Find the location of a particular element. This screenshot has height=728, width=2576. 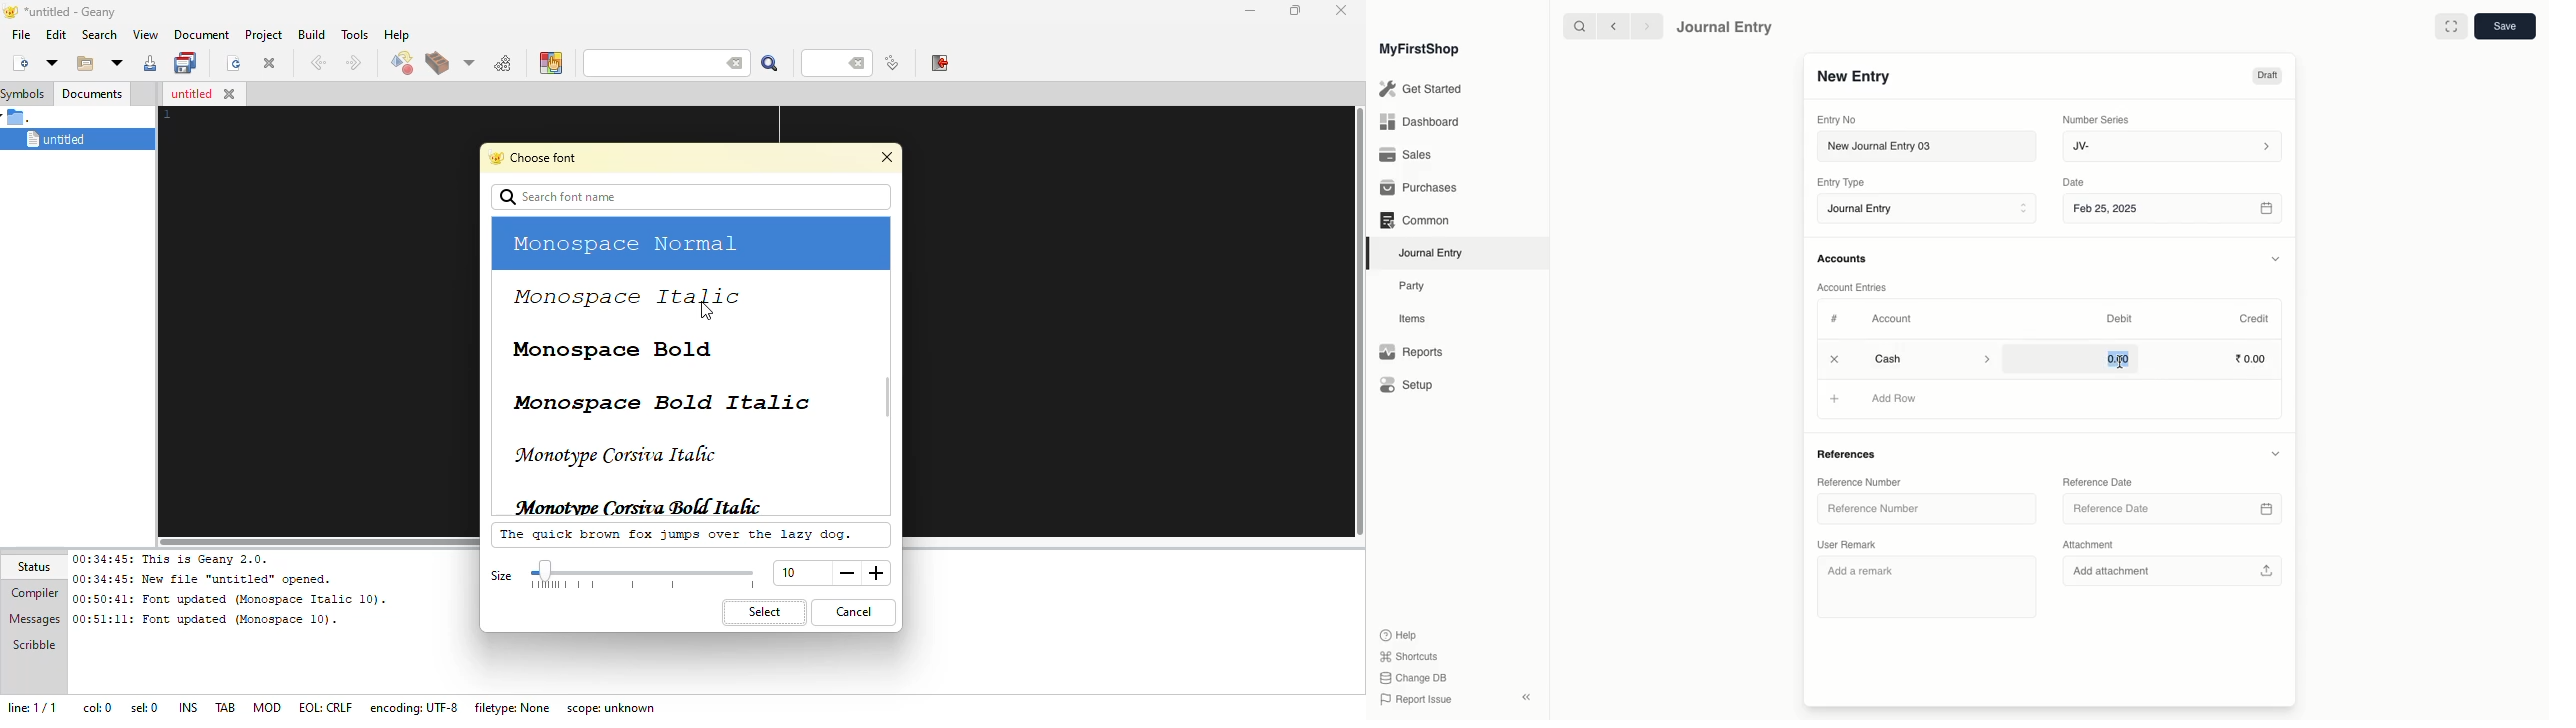

Get Started is located at coordinates (1422, 90).